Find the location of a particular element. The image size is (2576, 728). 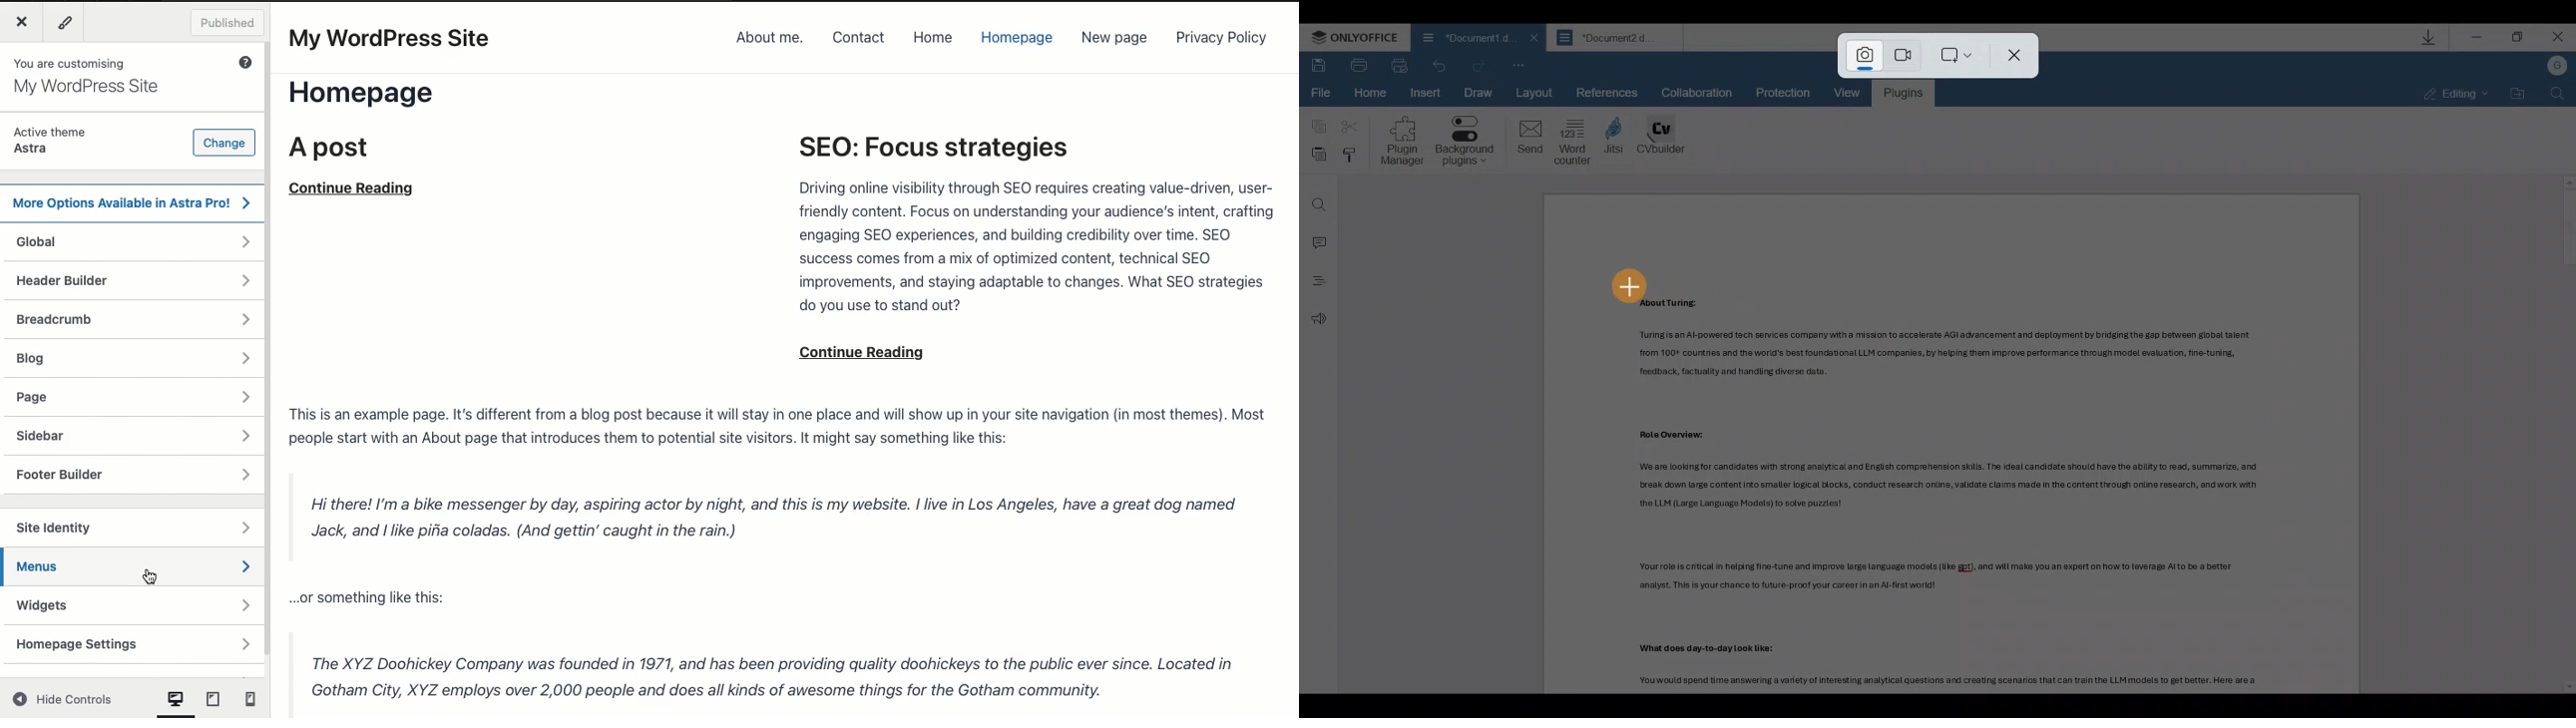

CV builder is located at coordinates (1662, 139).